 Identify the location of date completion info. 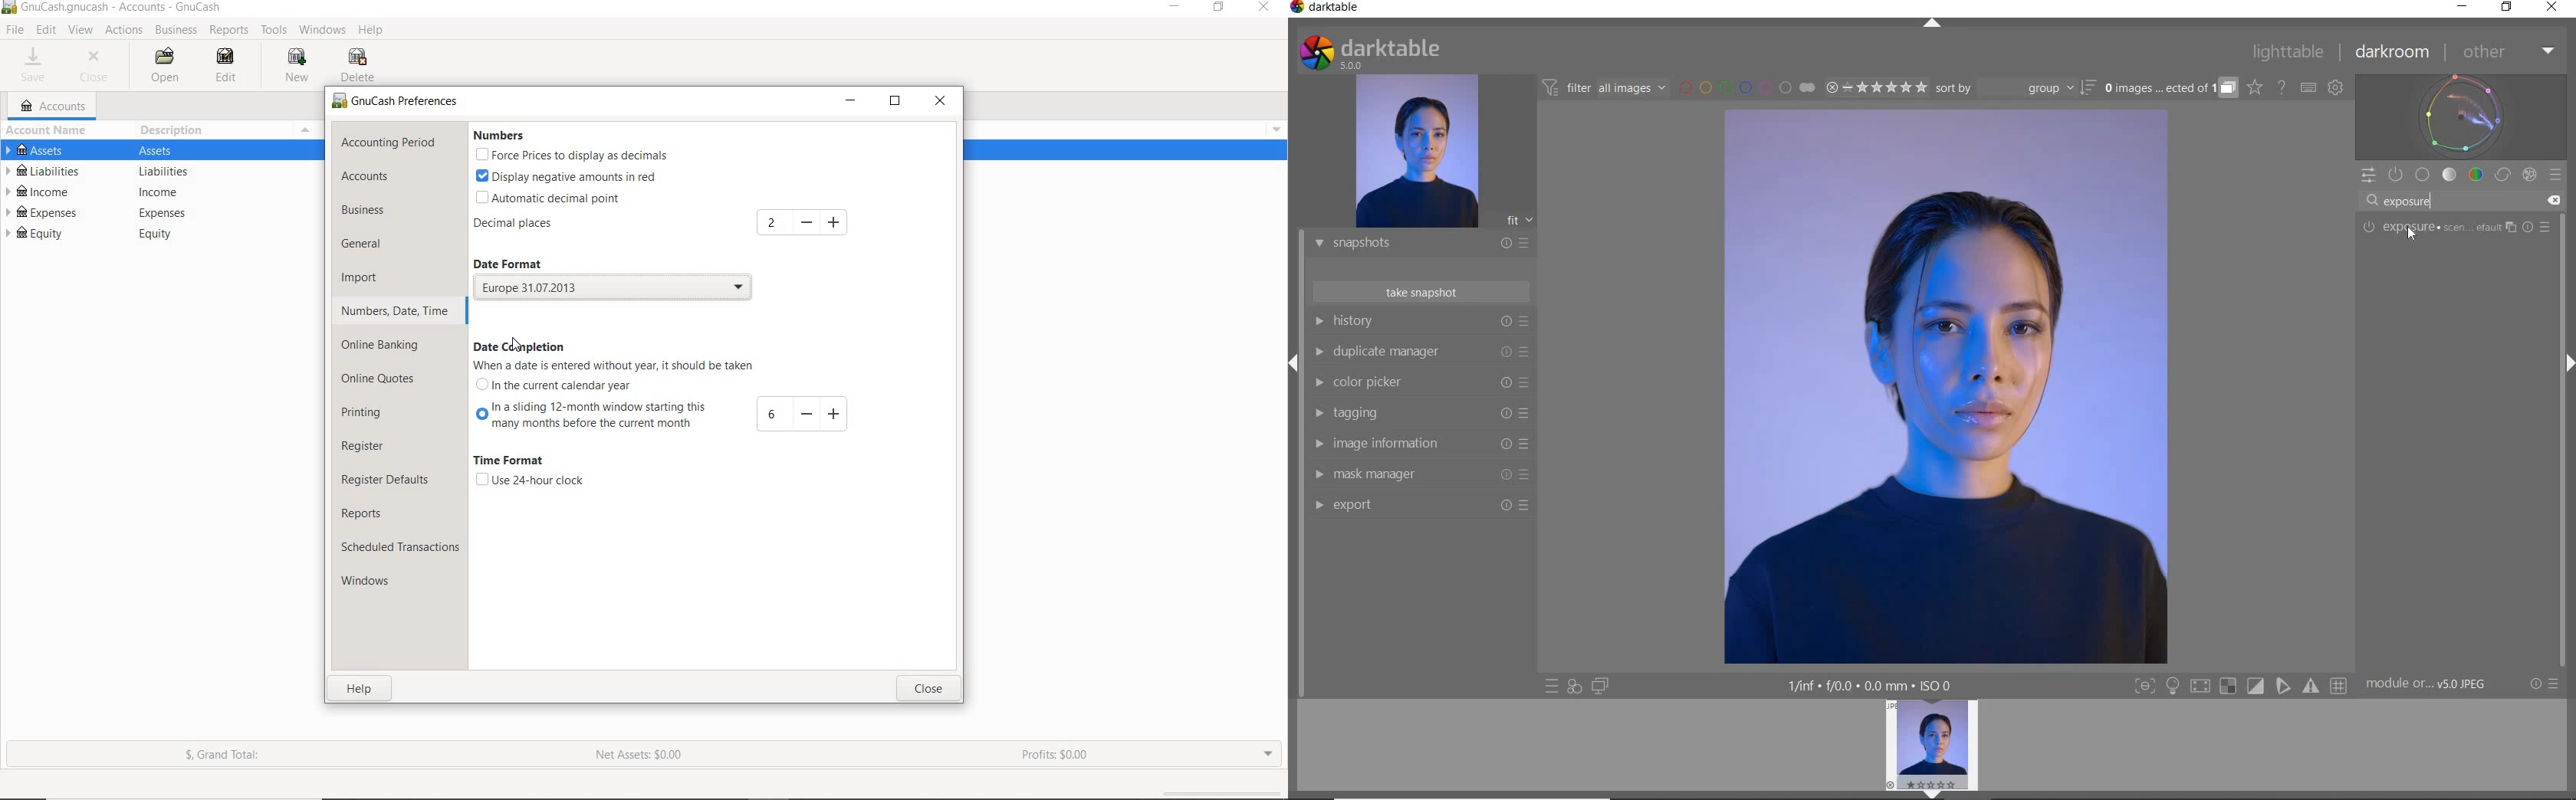
(619, 366).